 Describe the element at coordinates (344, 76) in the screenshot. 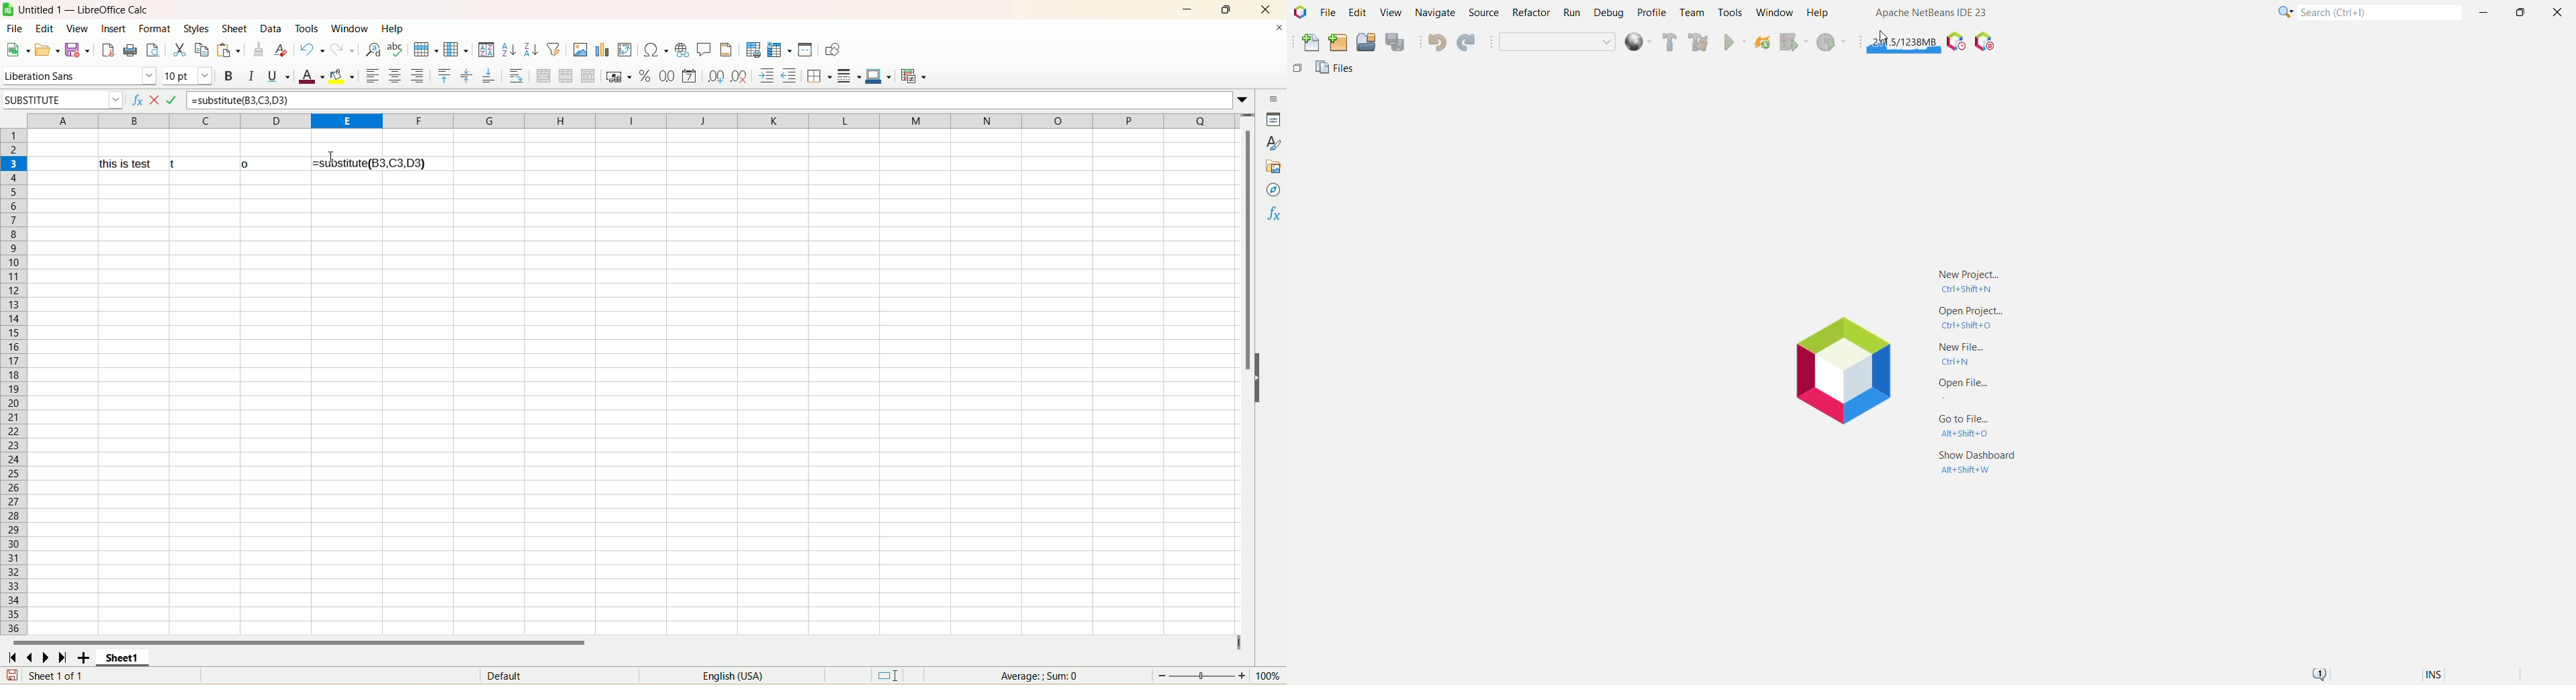

I see `background color` at that location.